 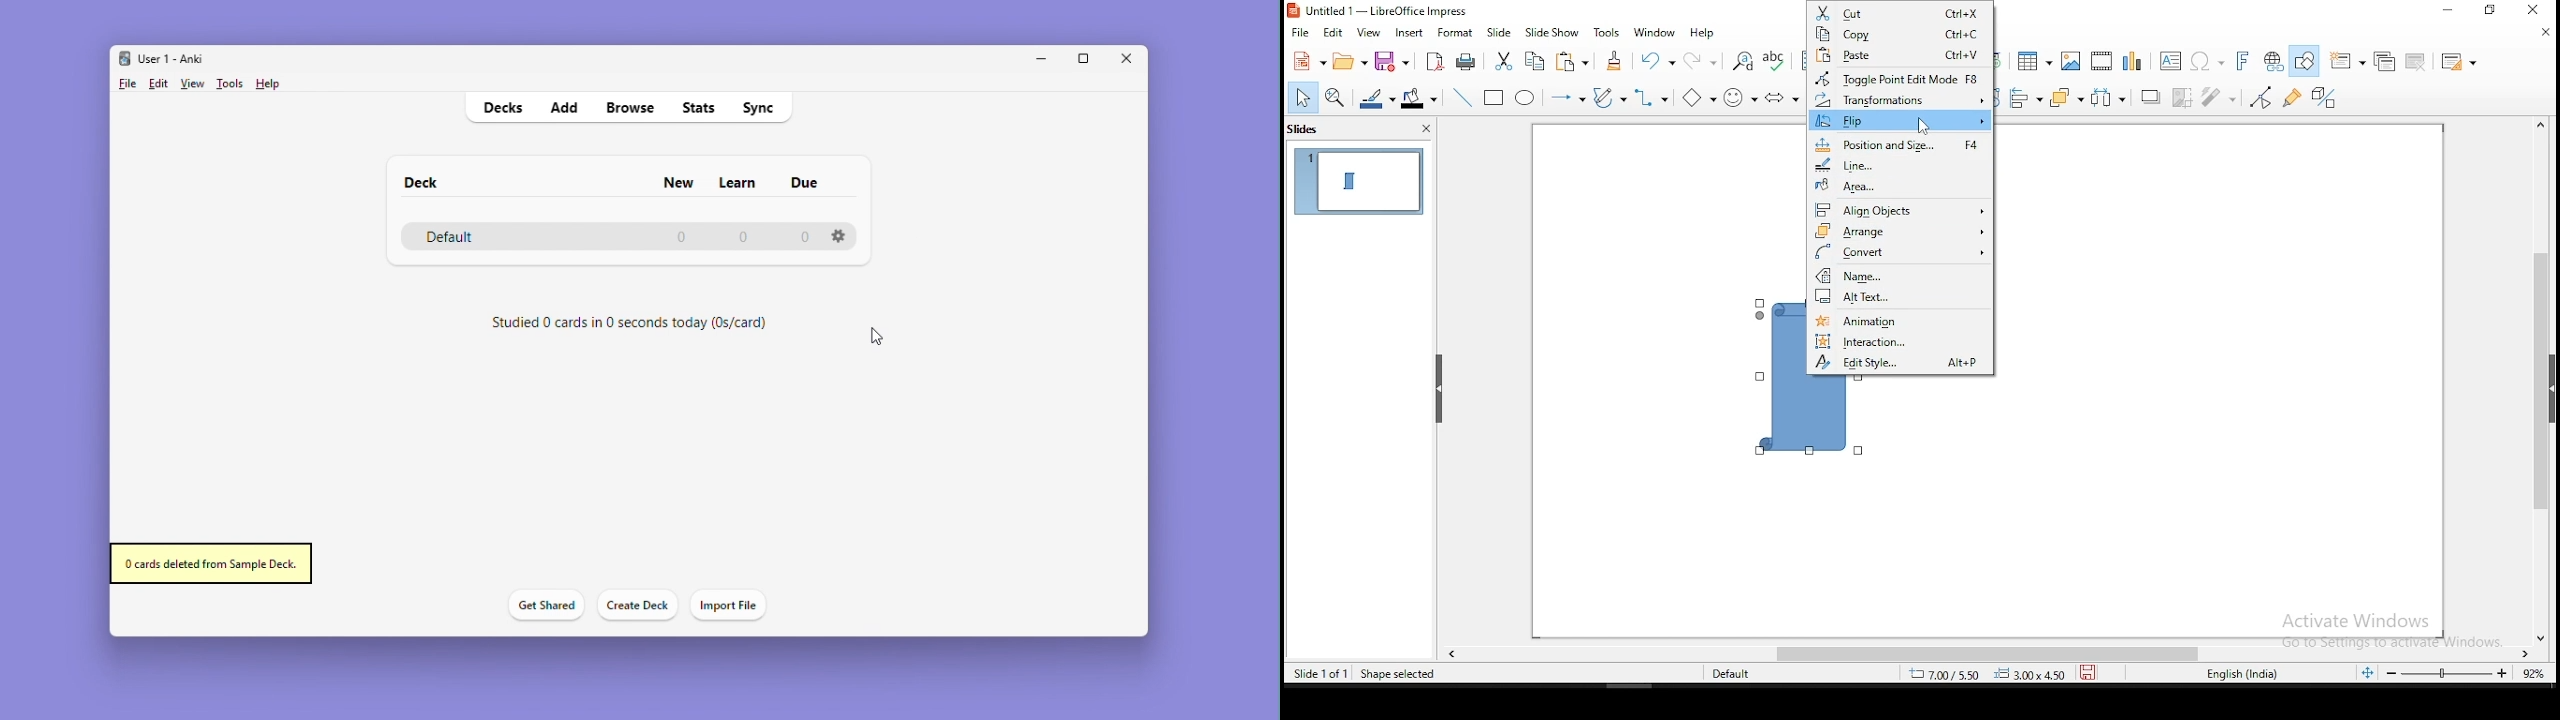 What do you see at coordinates (628, 107) in the screenshot?
I see `Browse` at bounding box center [628, 107].